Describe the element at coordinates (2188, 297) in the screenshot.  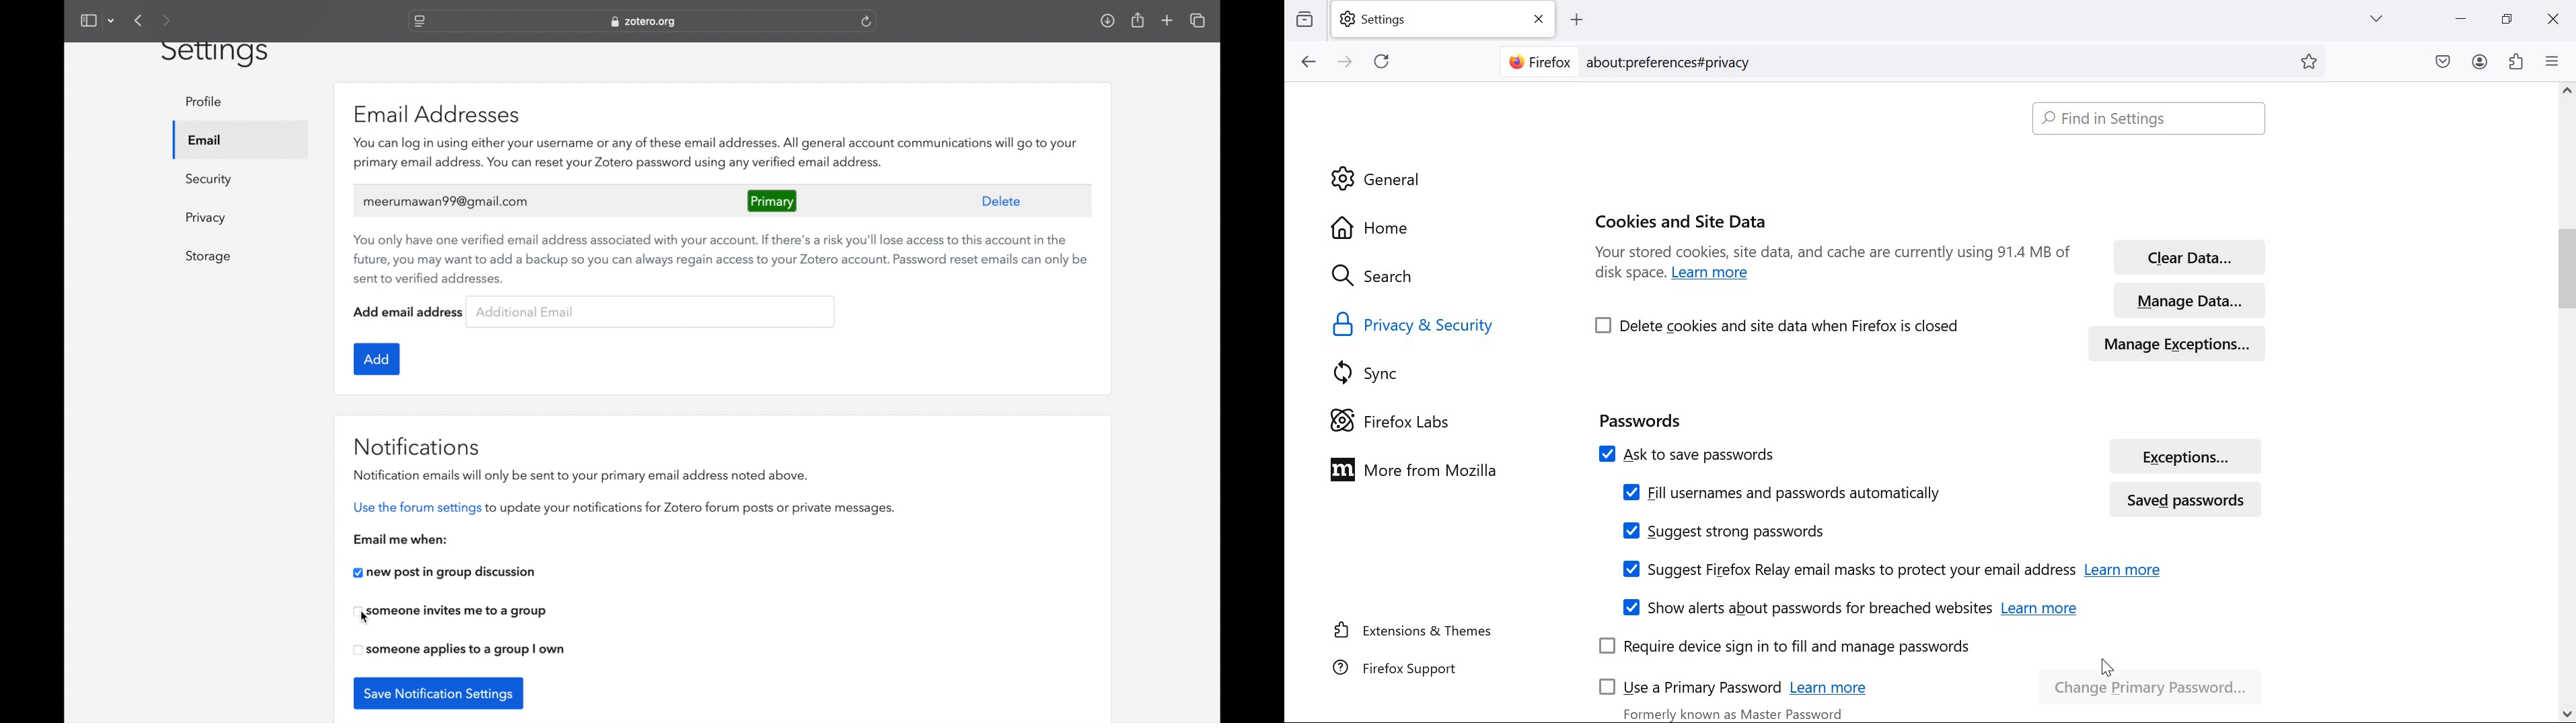
I see `Manage Data...` at that location.